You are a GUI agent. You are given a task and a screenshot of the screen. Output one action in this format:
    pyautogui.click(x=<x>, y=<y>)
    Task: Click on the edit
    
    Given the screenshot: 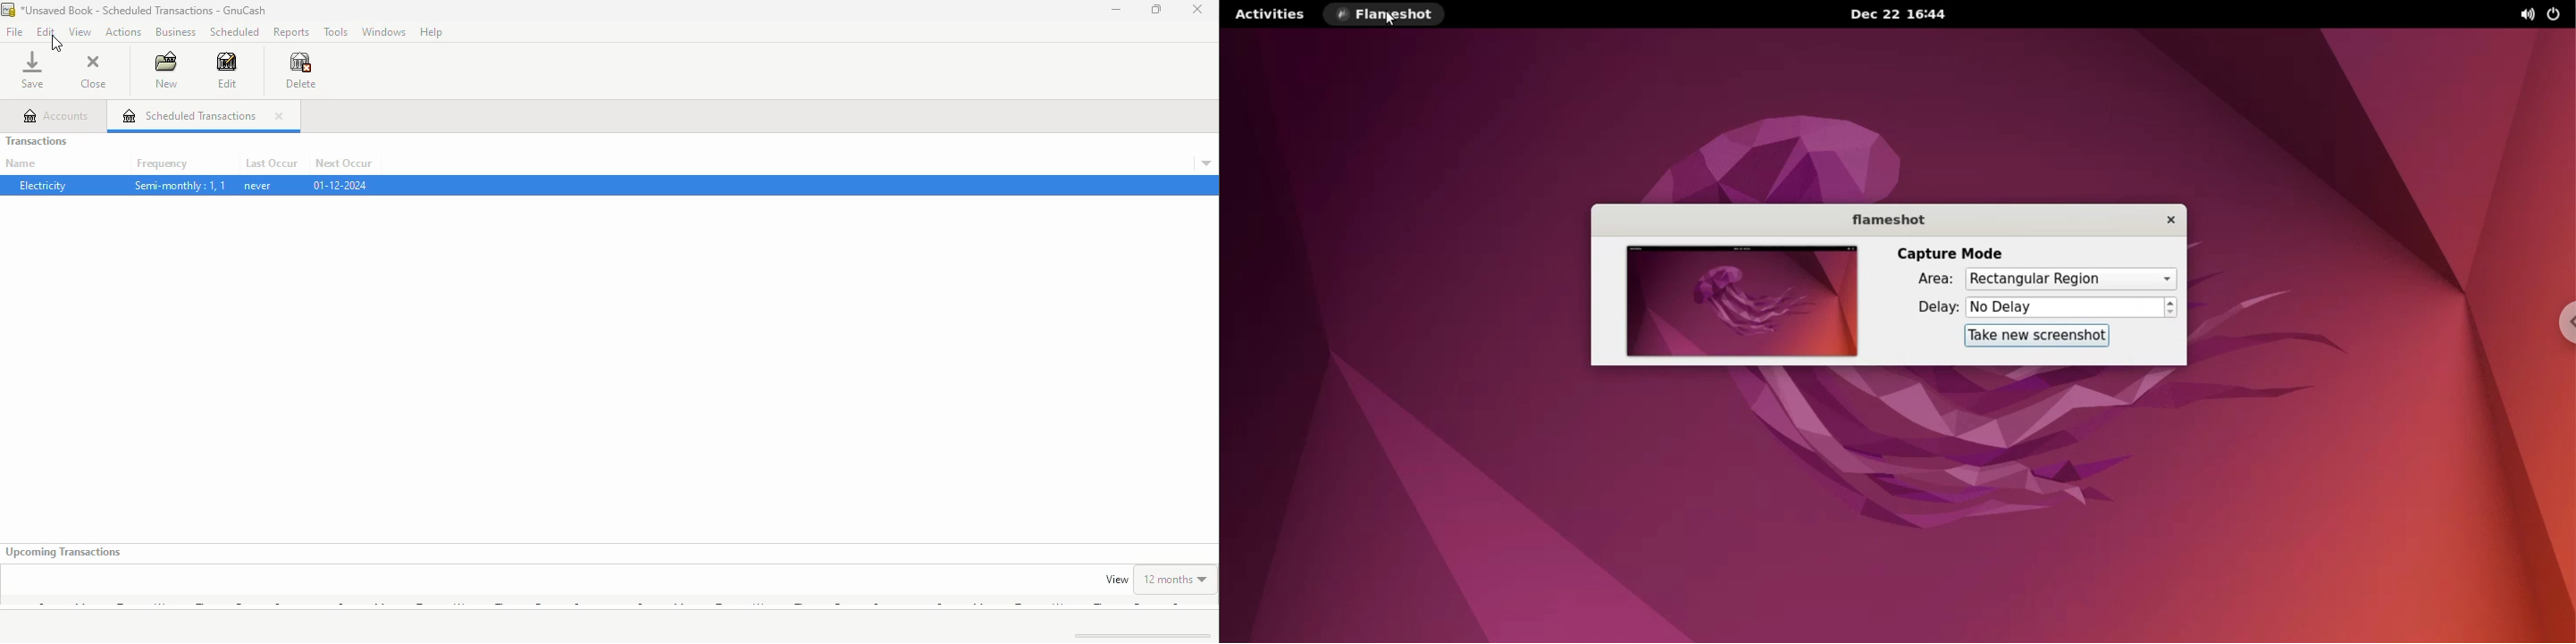 What is the action you would take?
    pyautogui.click(x=46, y=31)
    